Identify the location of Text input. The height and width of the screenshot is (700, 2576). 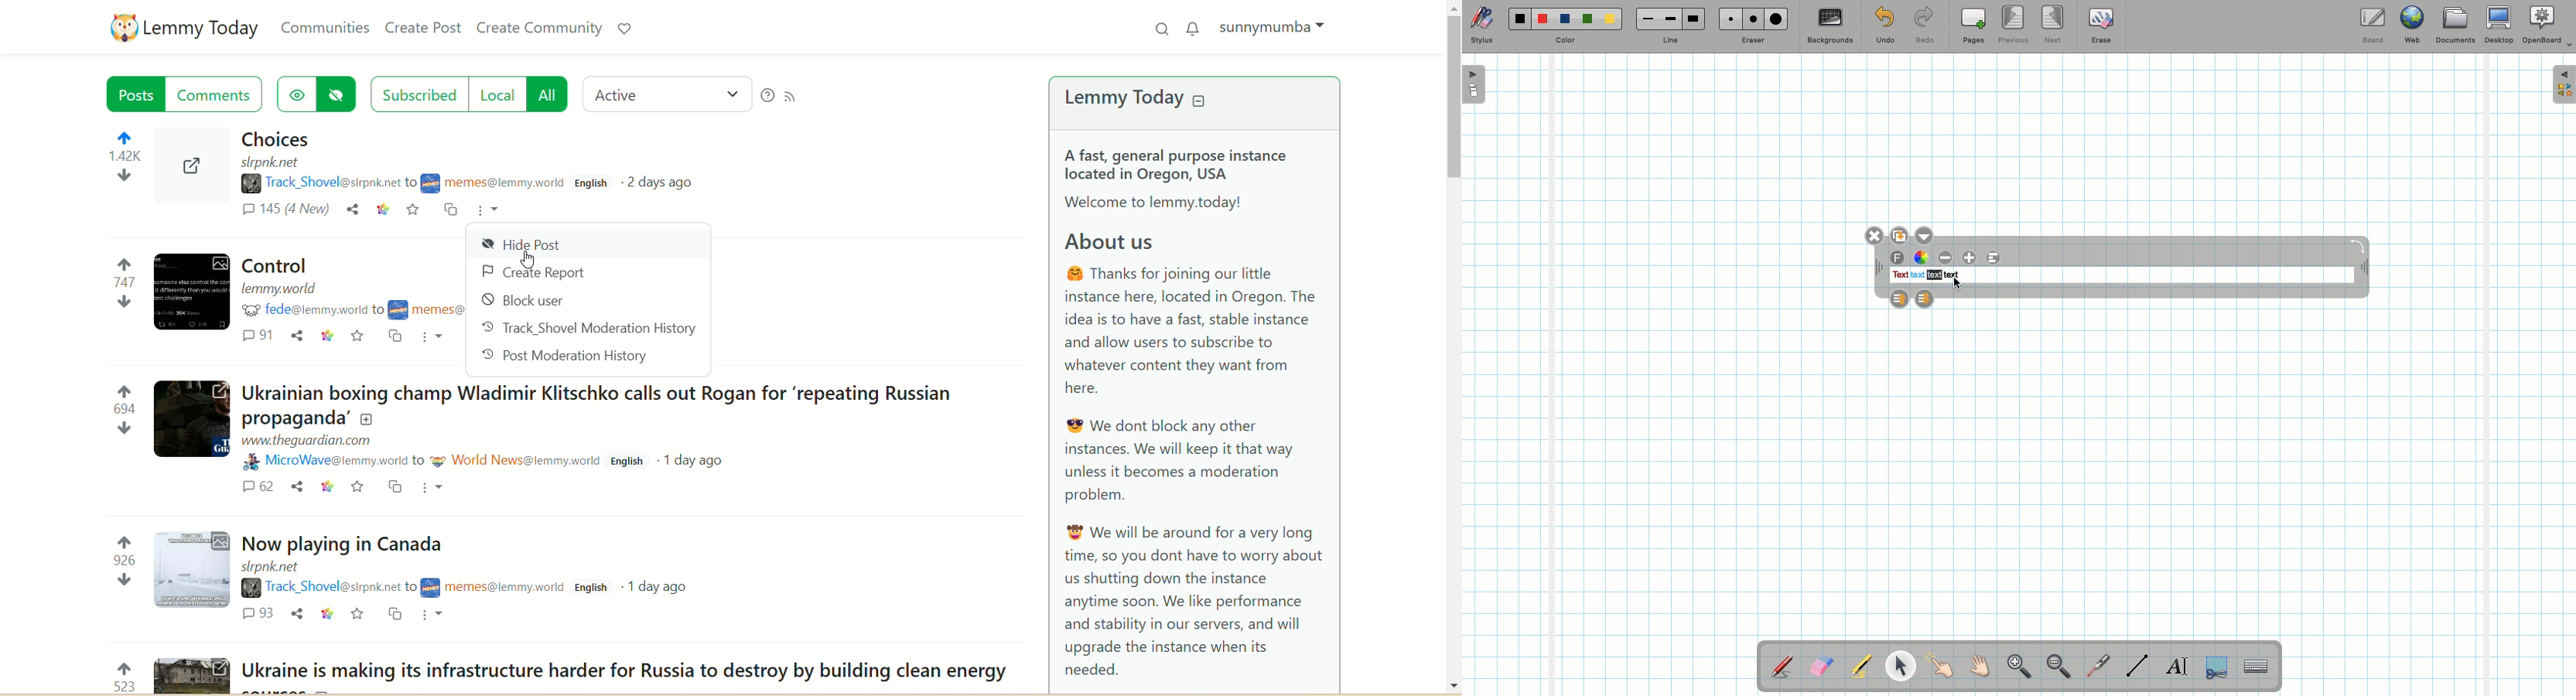
(2257, 662).